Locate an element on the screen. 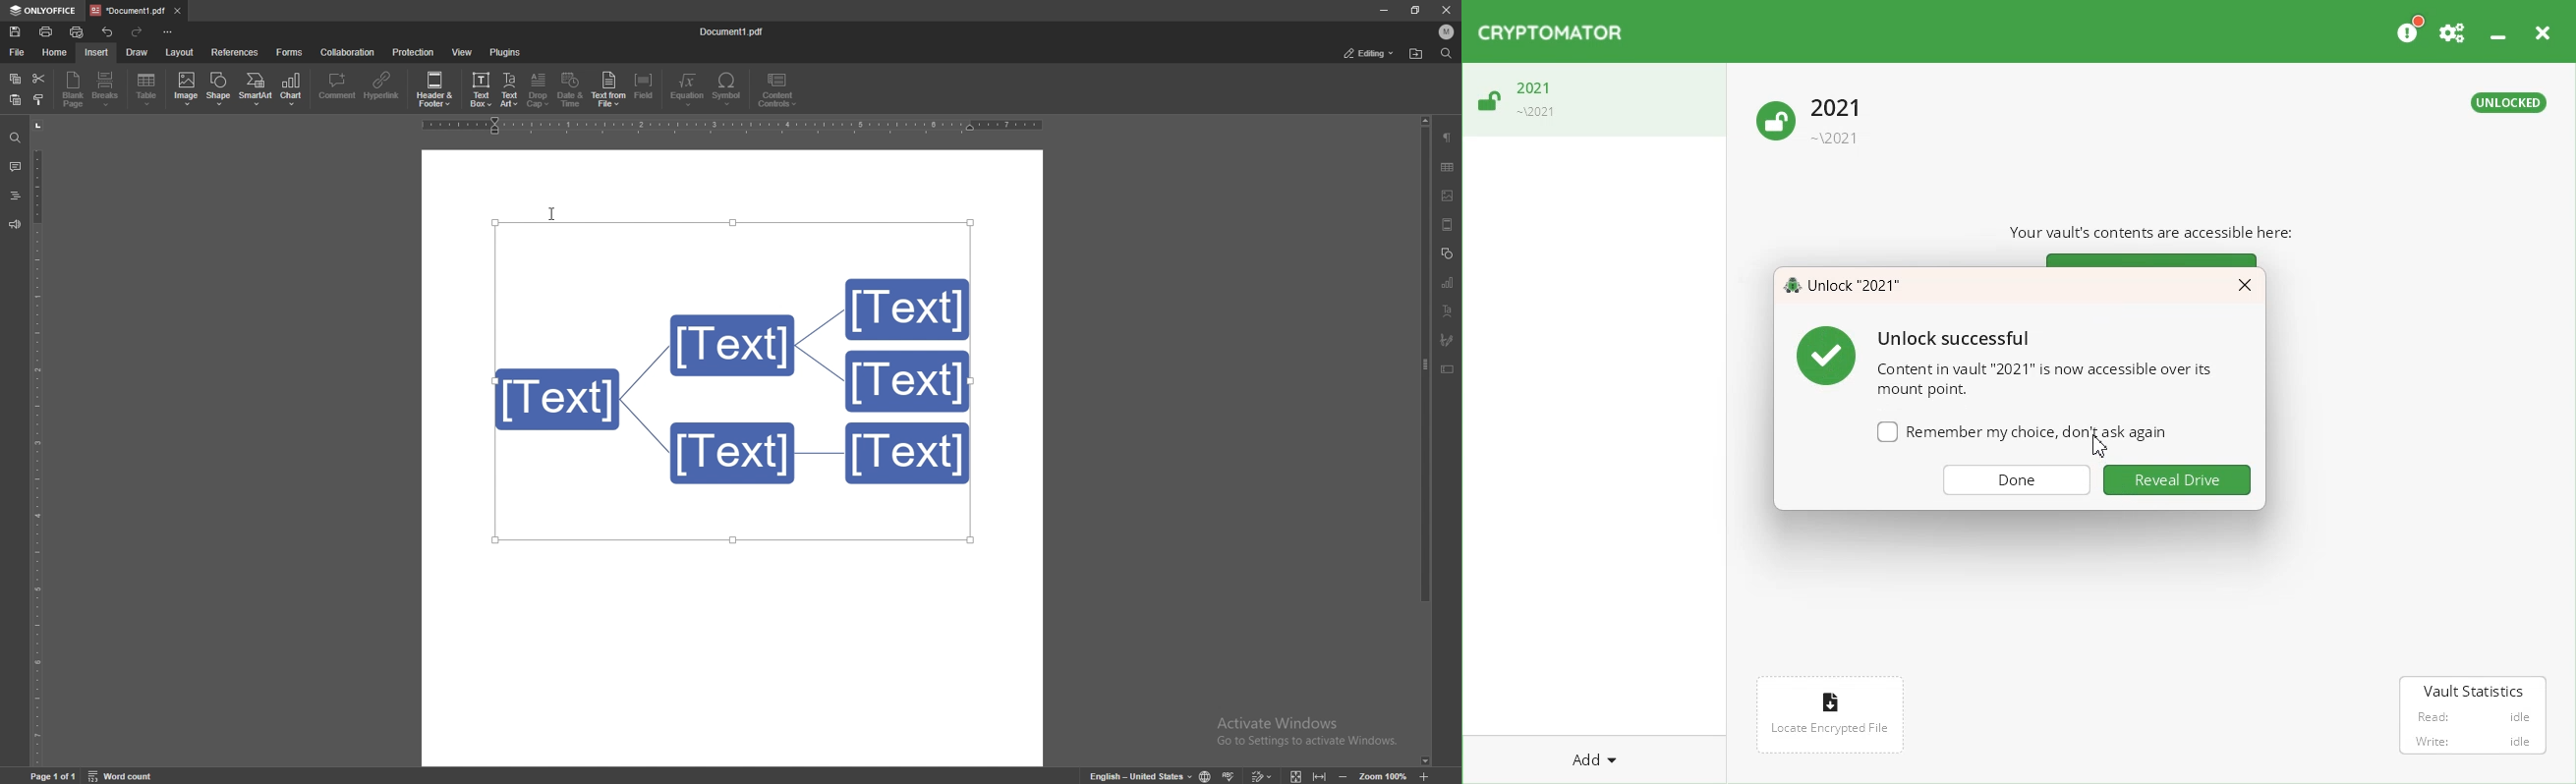  paste is located at coordinates (15, 99).